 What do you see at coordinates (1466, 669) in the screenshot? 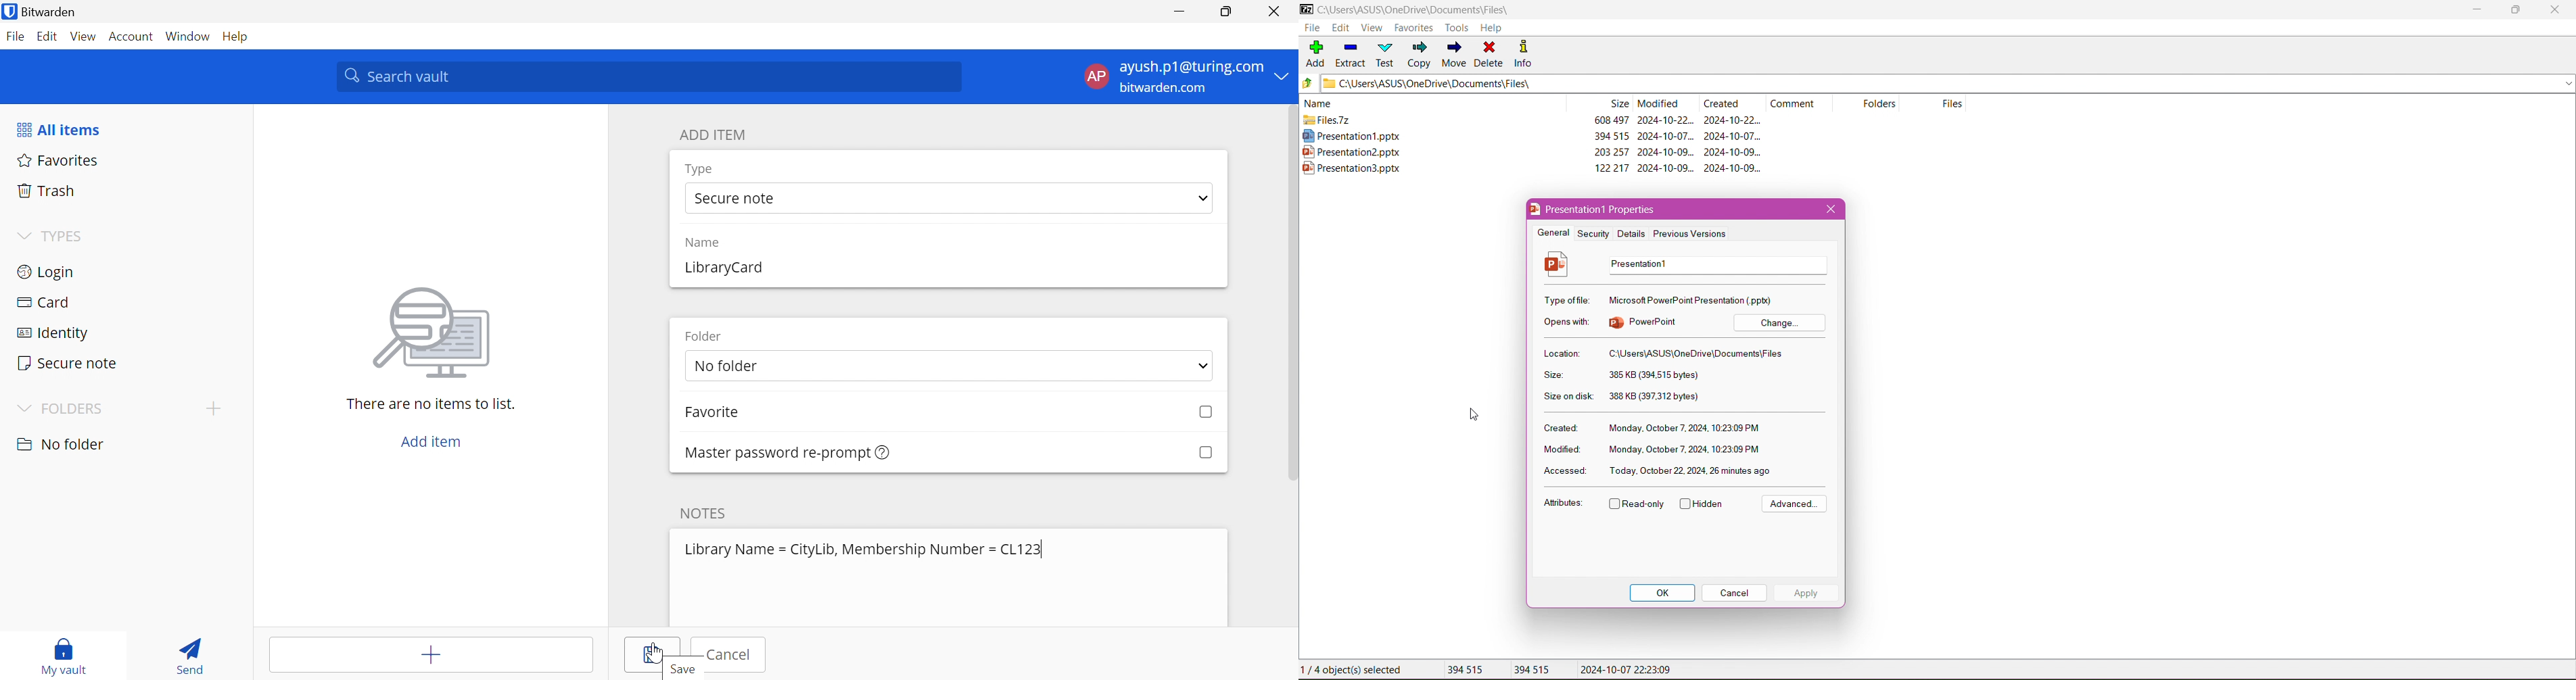
I see `394 515` at bounding box center [1466, 669].